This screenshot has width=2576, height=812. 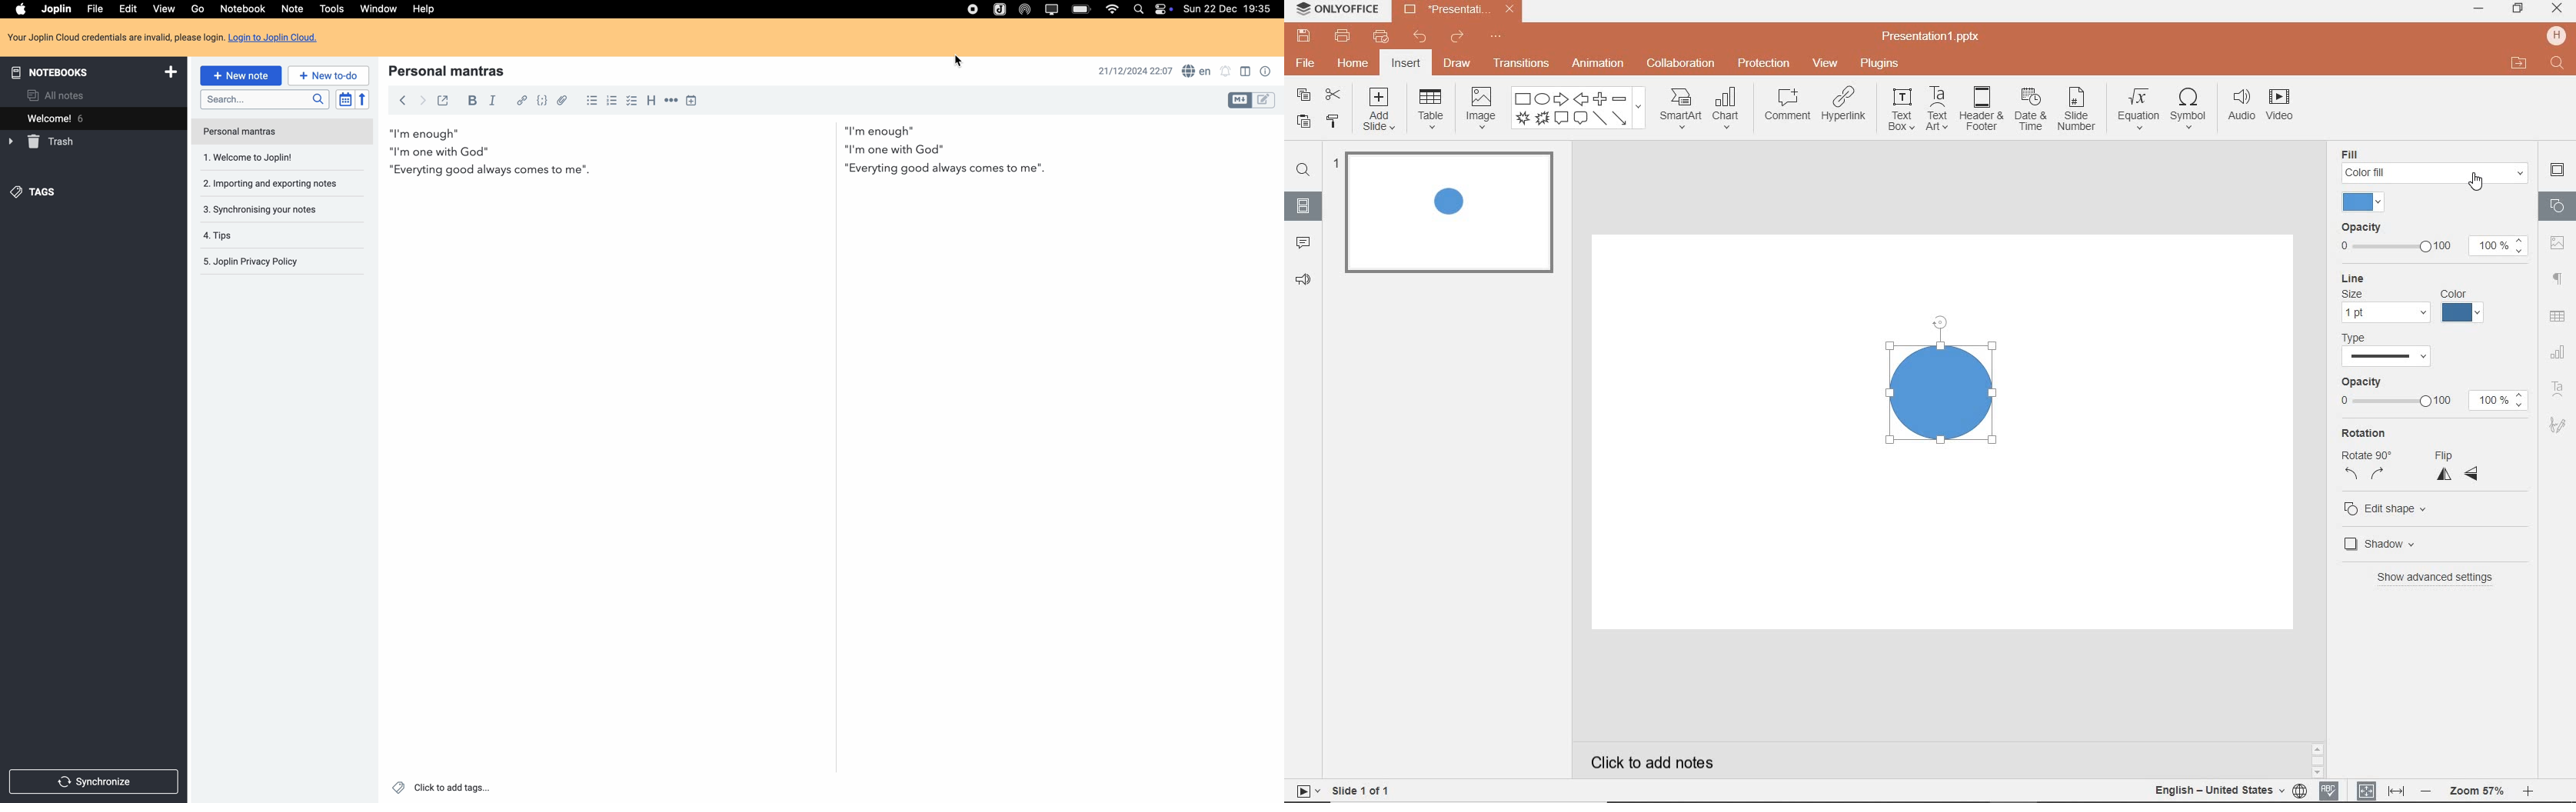 I want to click on all notes, so click(x=56, y=96).